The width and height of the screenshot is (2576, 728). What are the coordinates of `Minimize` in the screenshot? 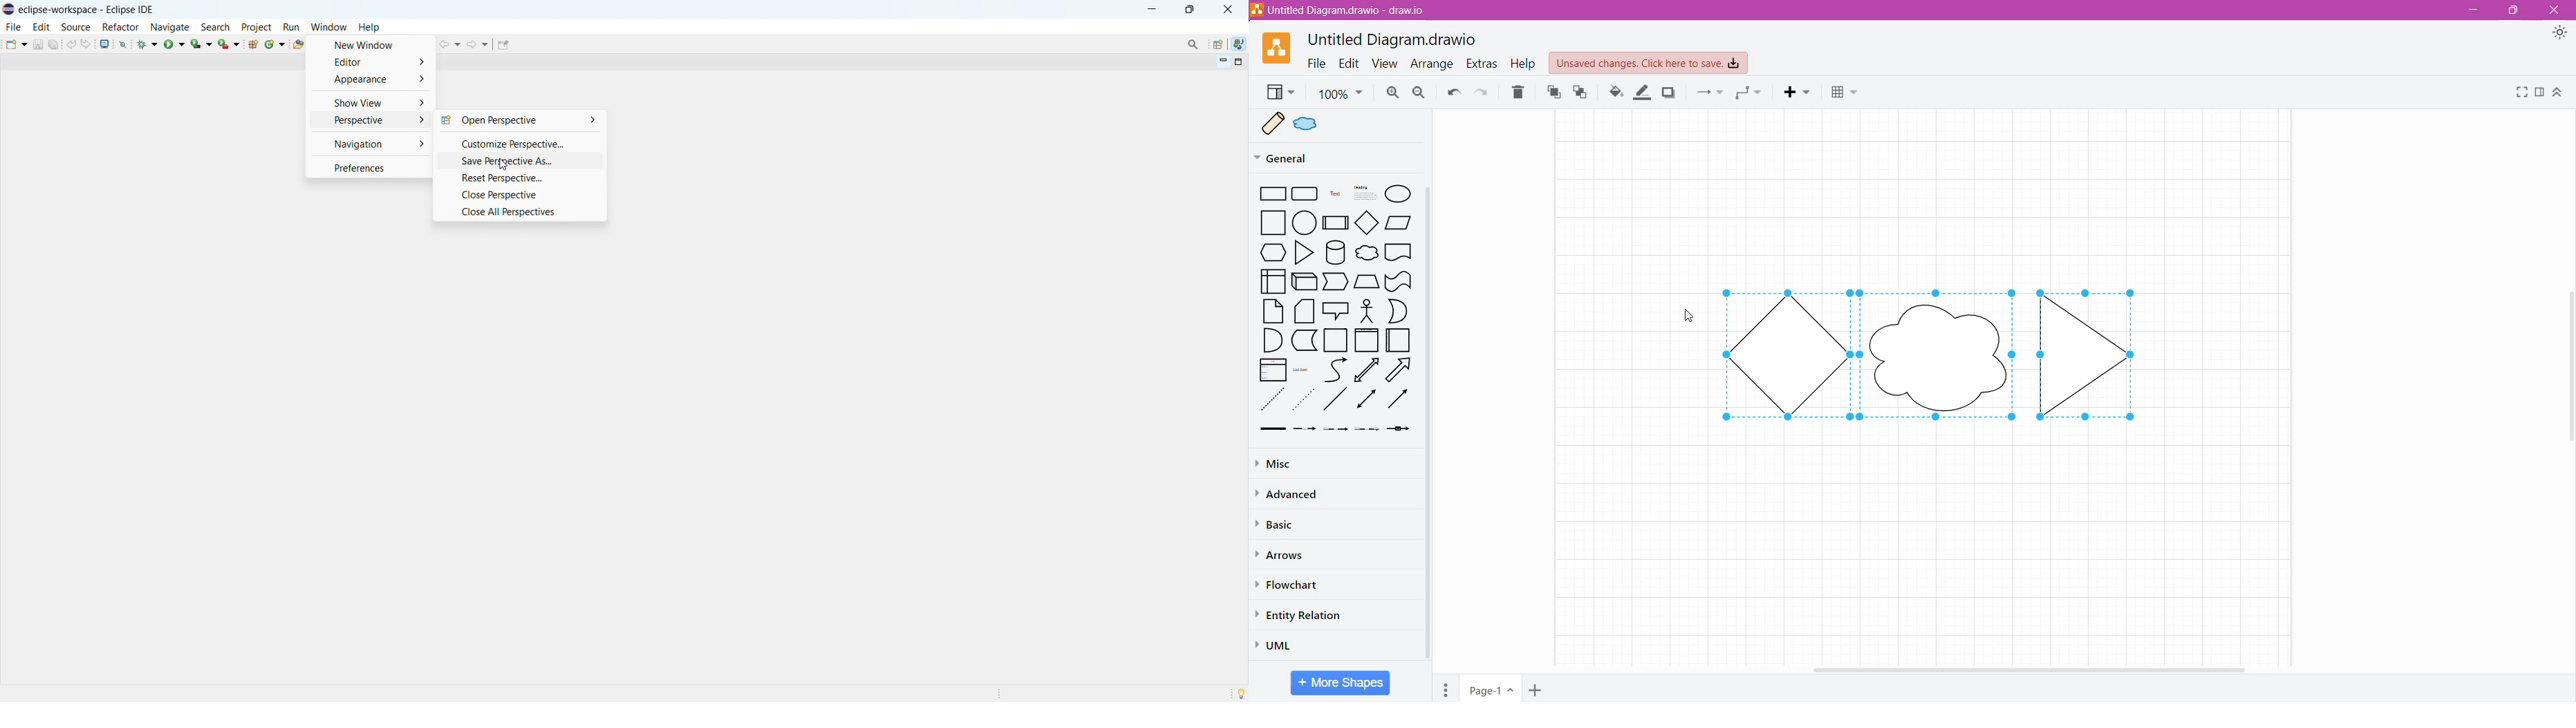 It's located at (2473, 10).